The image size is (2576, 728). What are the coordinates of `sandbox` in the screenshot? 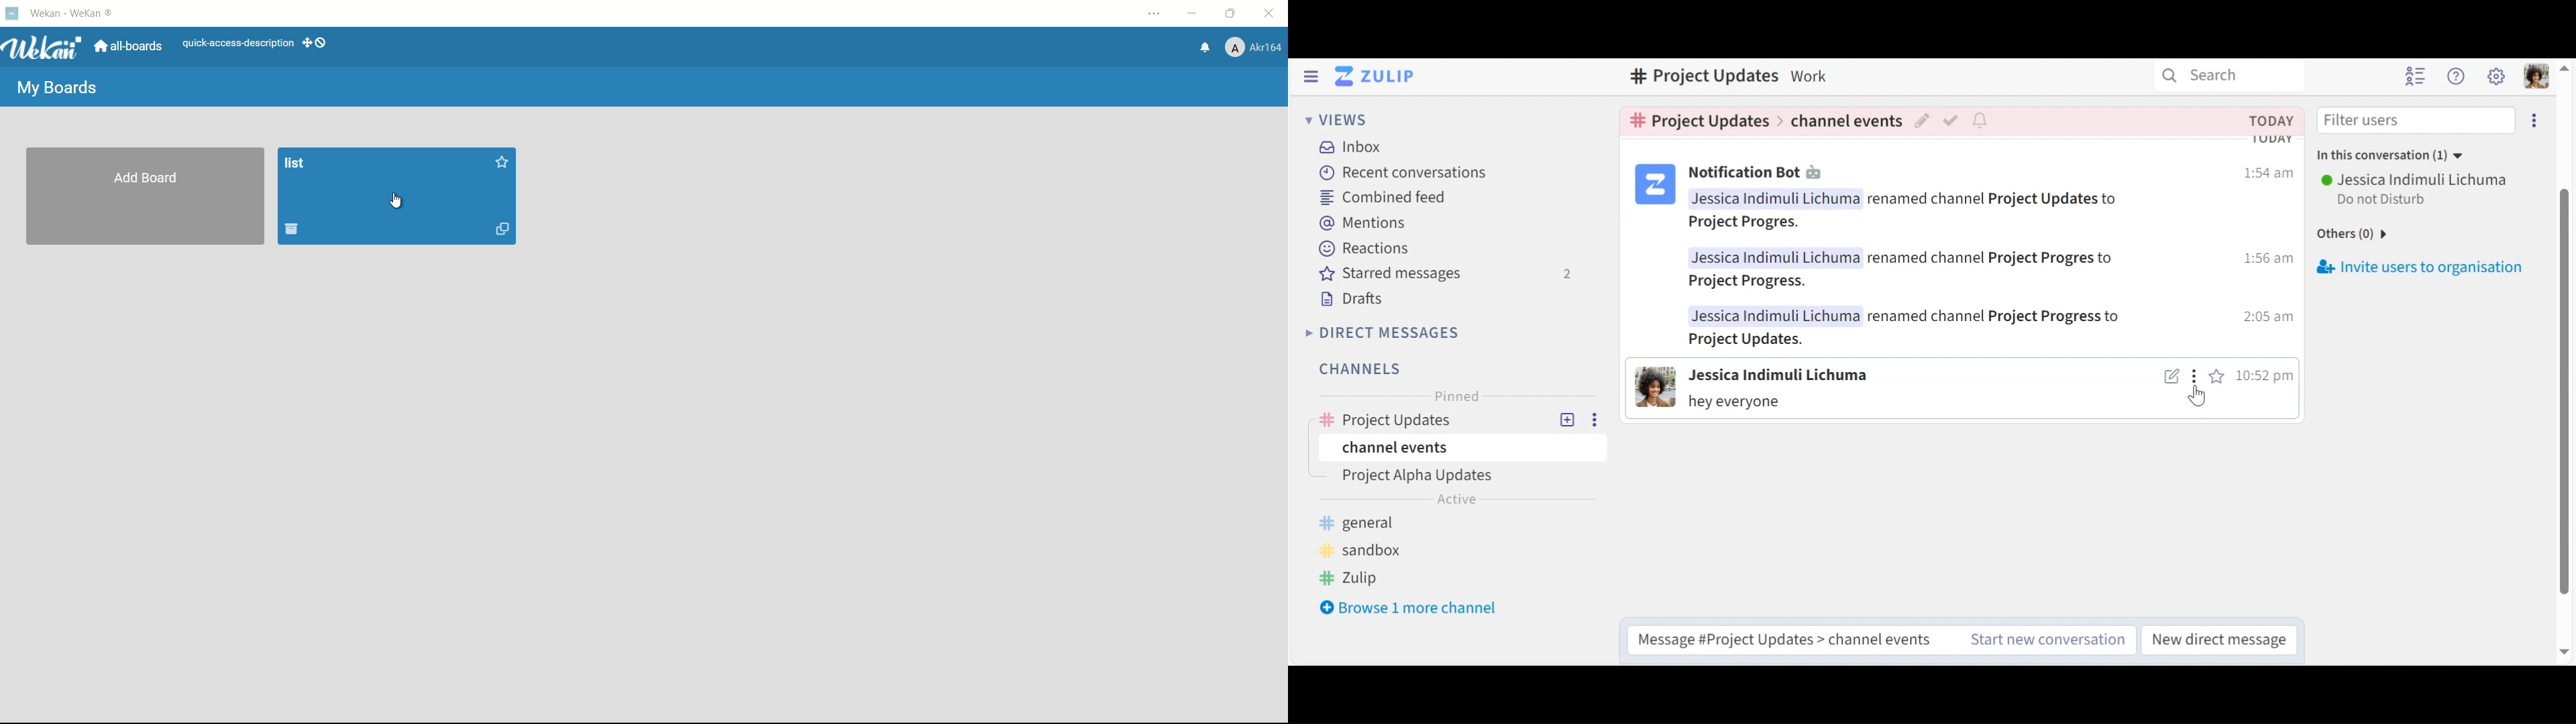 It's located at (1365, 548).